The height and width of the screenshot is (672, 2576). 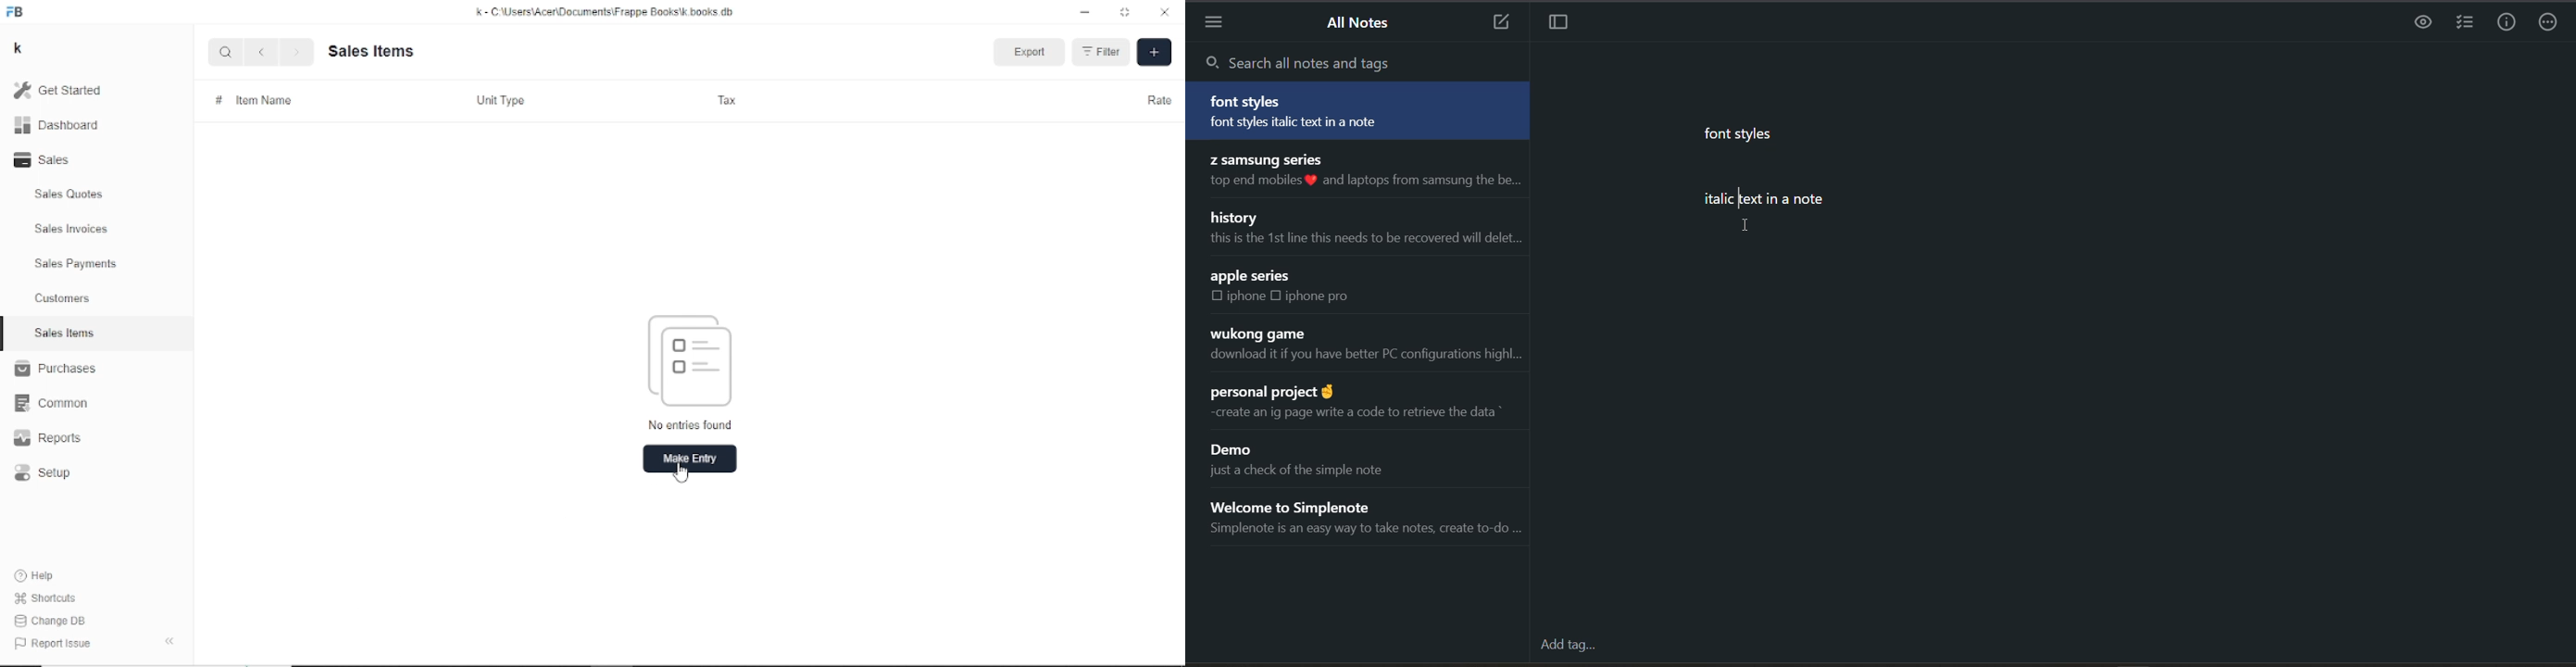 I want to click on Get started, so click(x=66, y=90).